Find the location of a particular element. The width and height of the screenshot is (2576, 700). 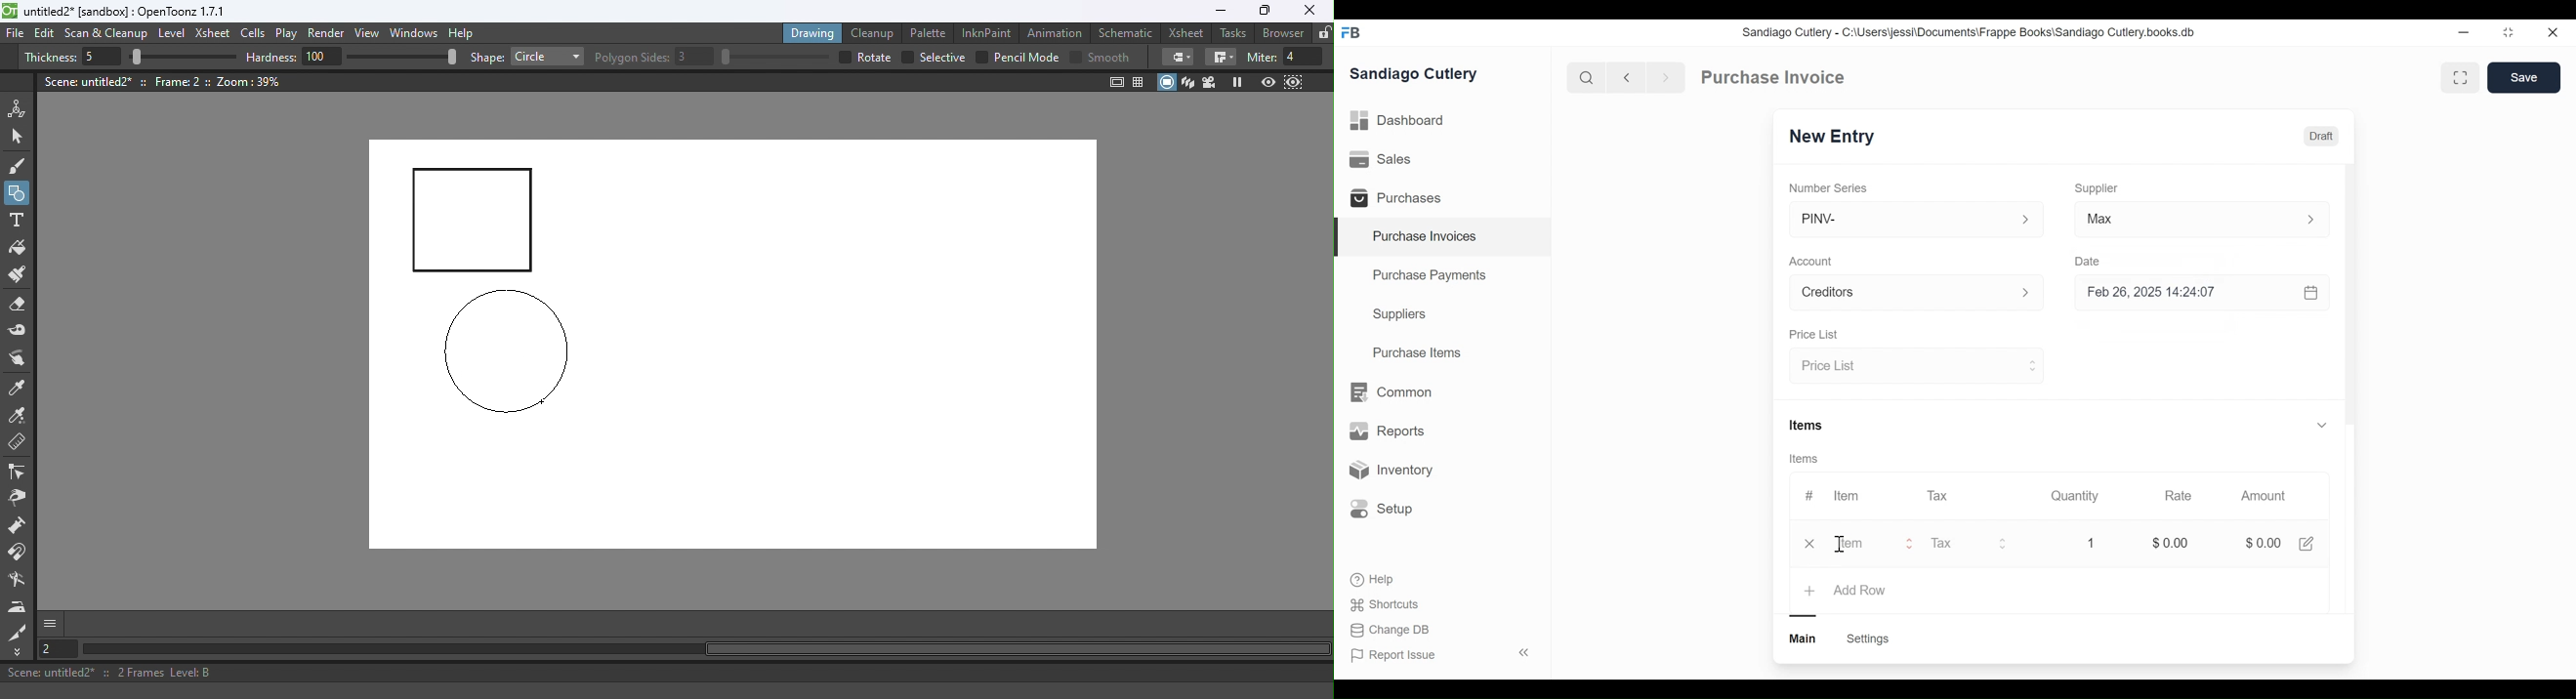

Purchase Payments is located at coordinates (1432, 277).